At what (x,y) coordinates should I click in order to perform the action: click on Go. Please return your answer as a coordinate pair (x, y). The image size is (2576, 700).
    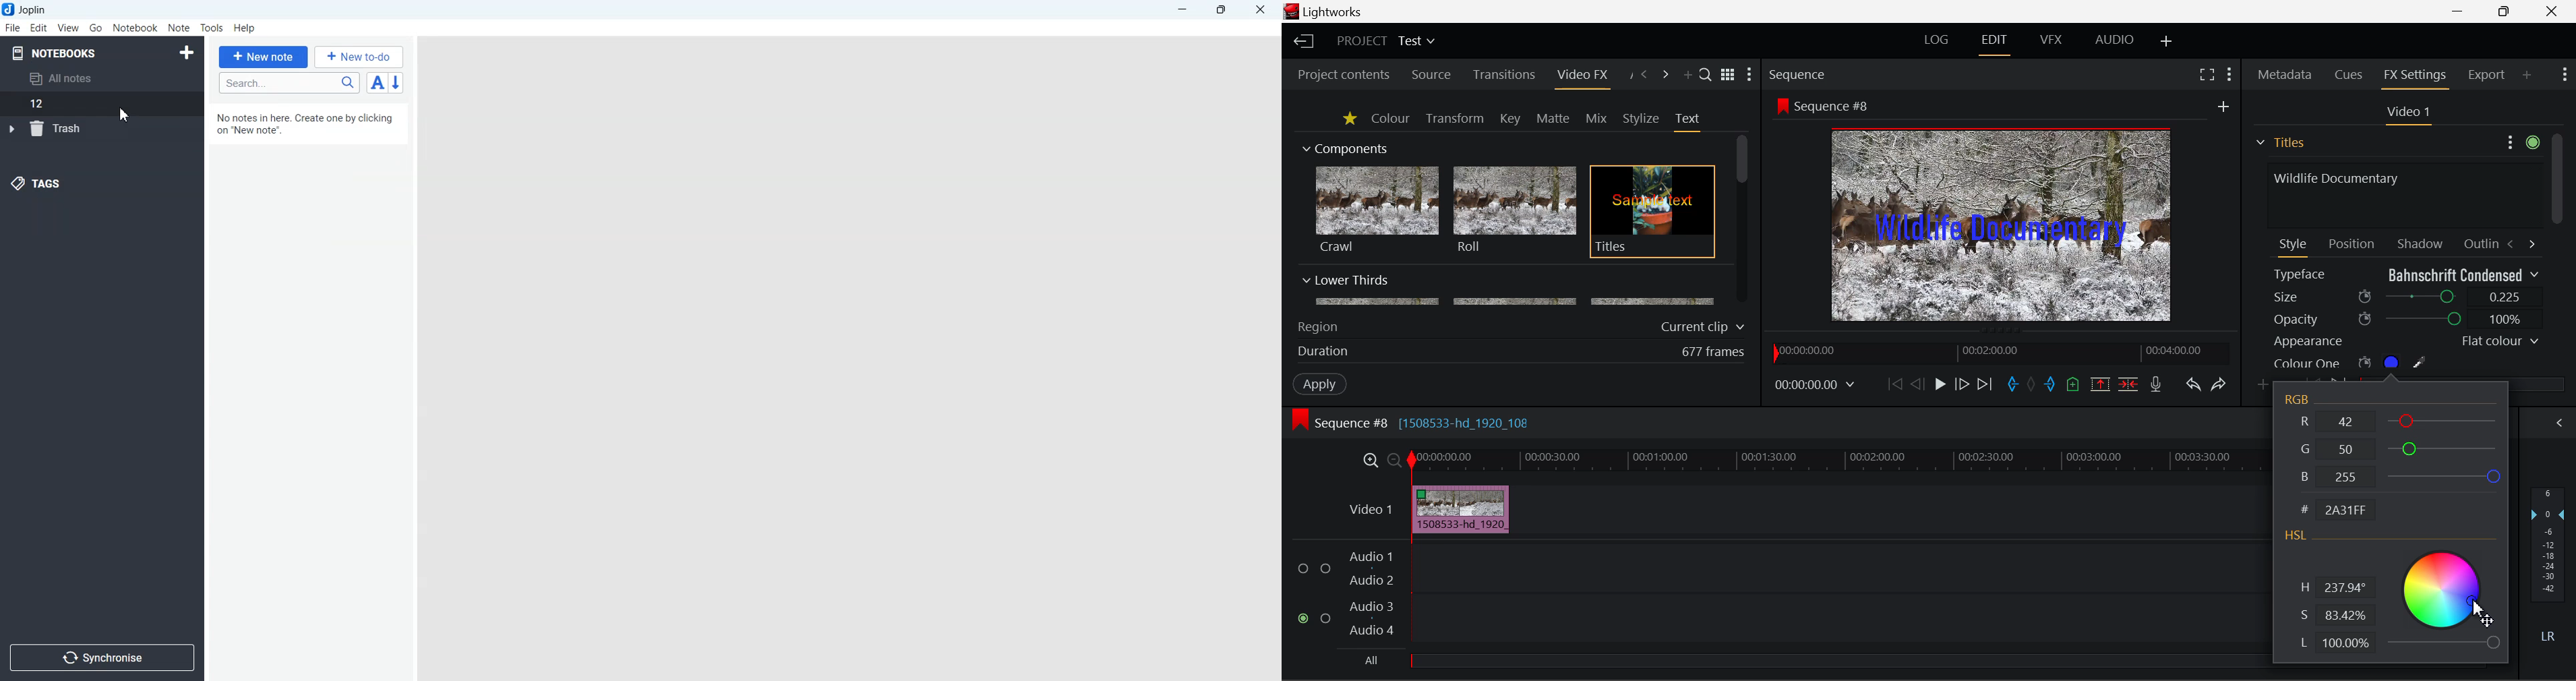
    Looking at the image, I should click on (97, 27).